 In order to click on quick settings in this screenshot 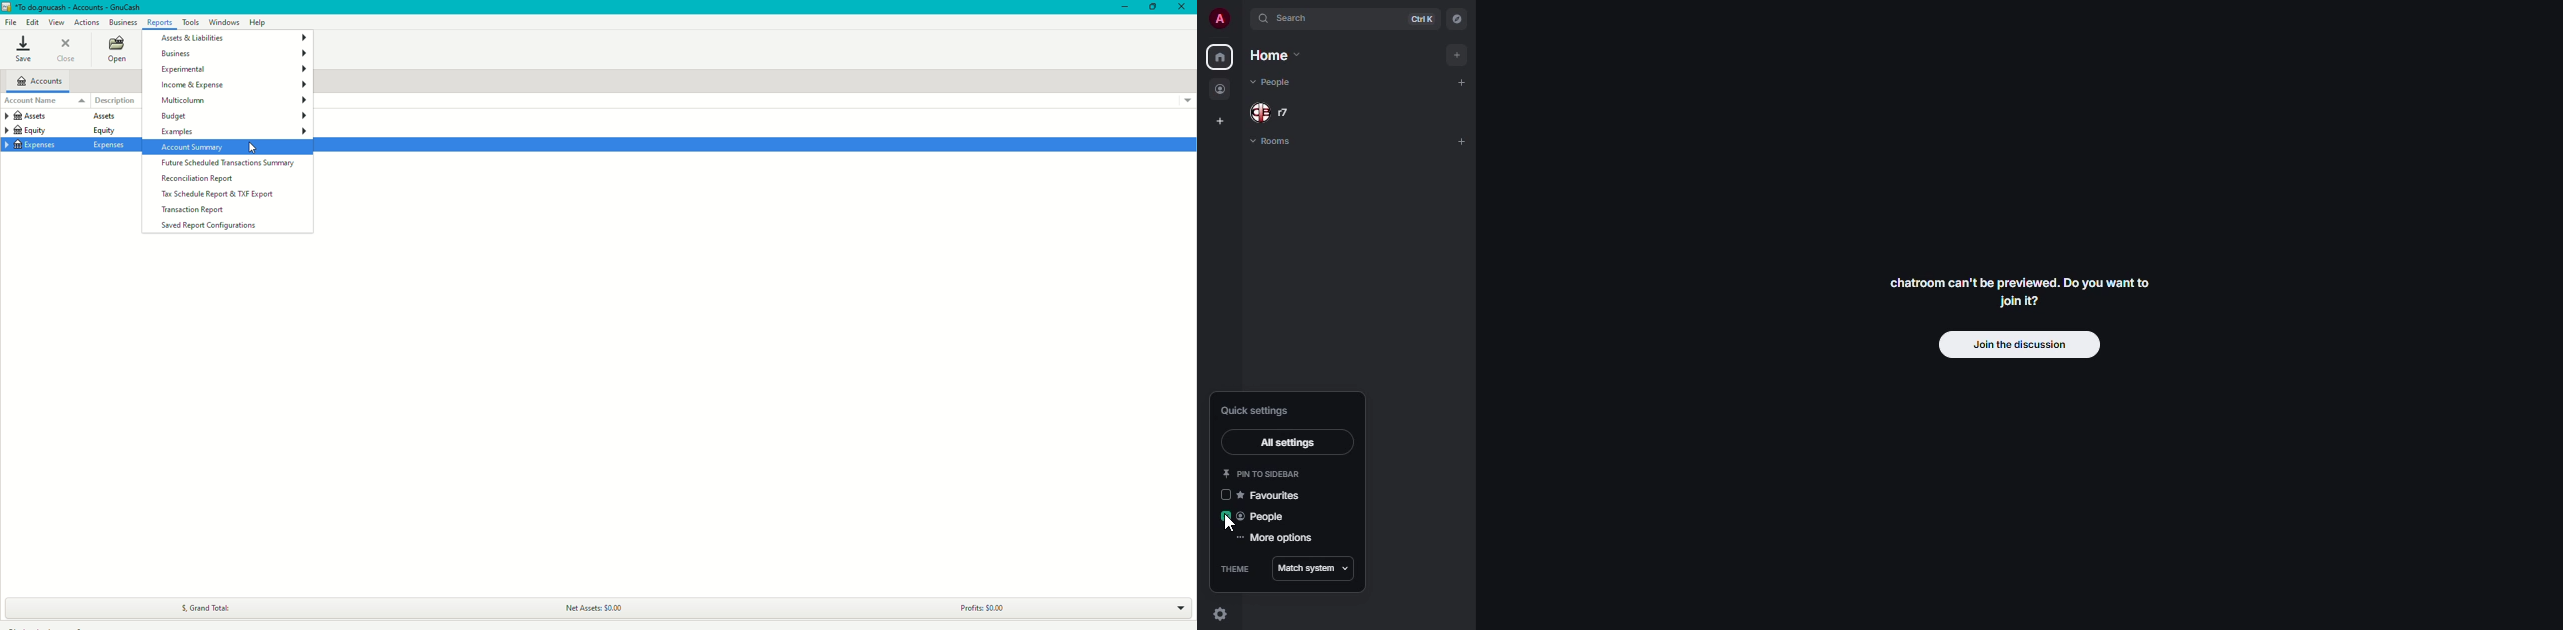, I will do `click(1271, 615)`.